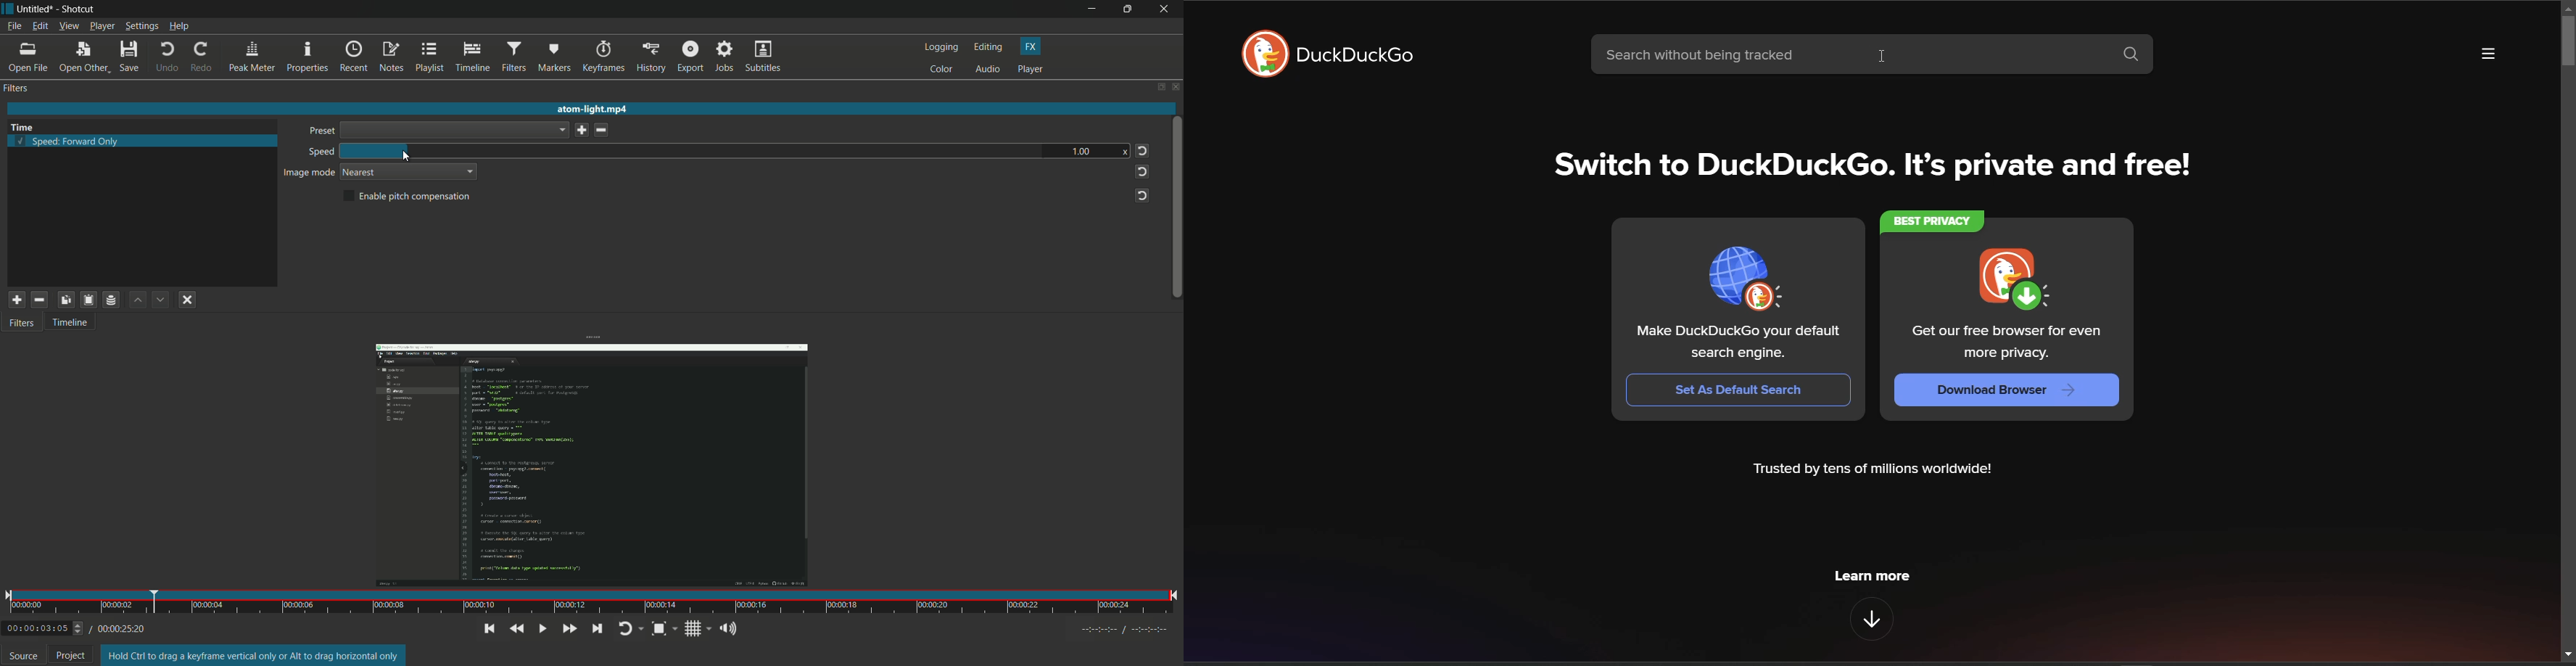 Image resolution: width=2576 pixels, height=672 pixels. I want to click on dropdown, so click(454, 130).